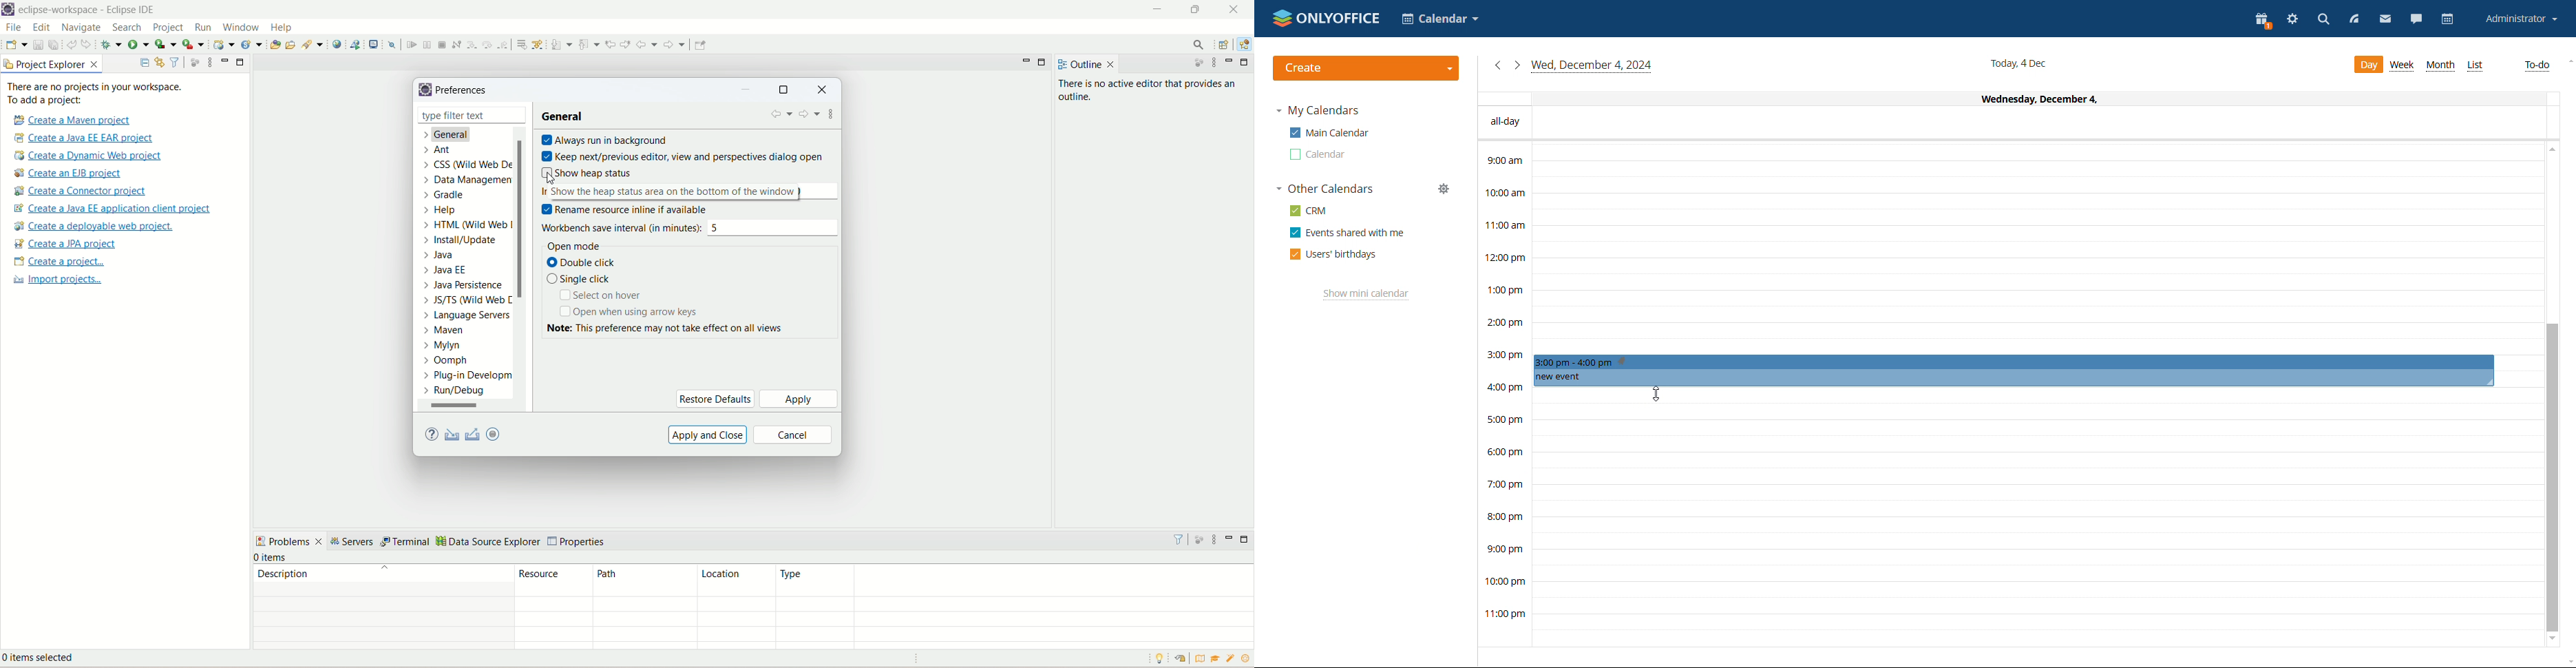 The height and width of the screenshot is (672, 2576). Describe the element at coordinates (1162, 658) in the screenshot. I see `tip of the day` at that location.